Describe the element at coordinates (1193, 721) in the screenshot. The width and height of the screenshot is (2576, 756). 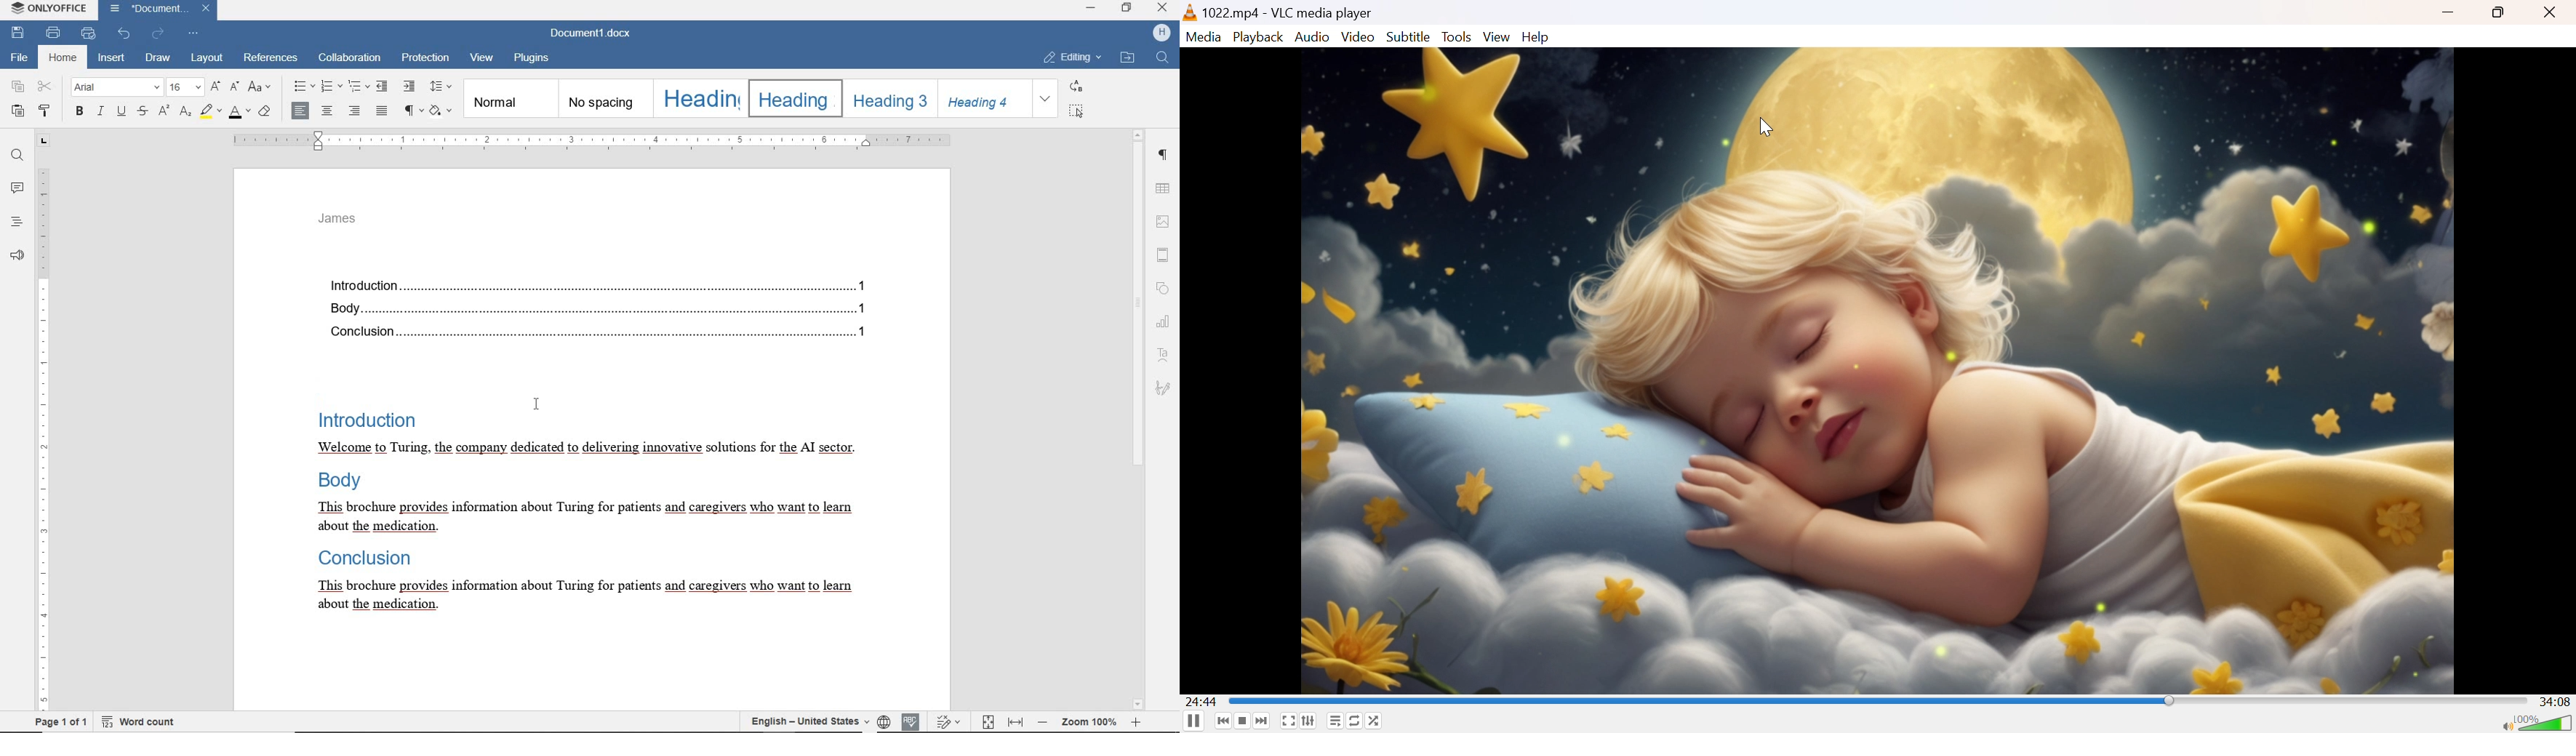
I see `Pause the playback` at that location.